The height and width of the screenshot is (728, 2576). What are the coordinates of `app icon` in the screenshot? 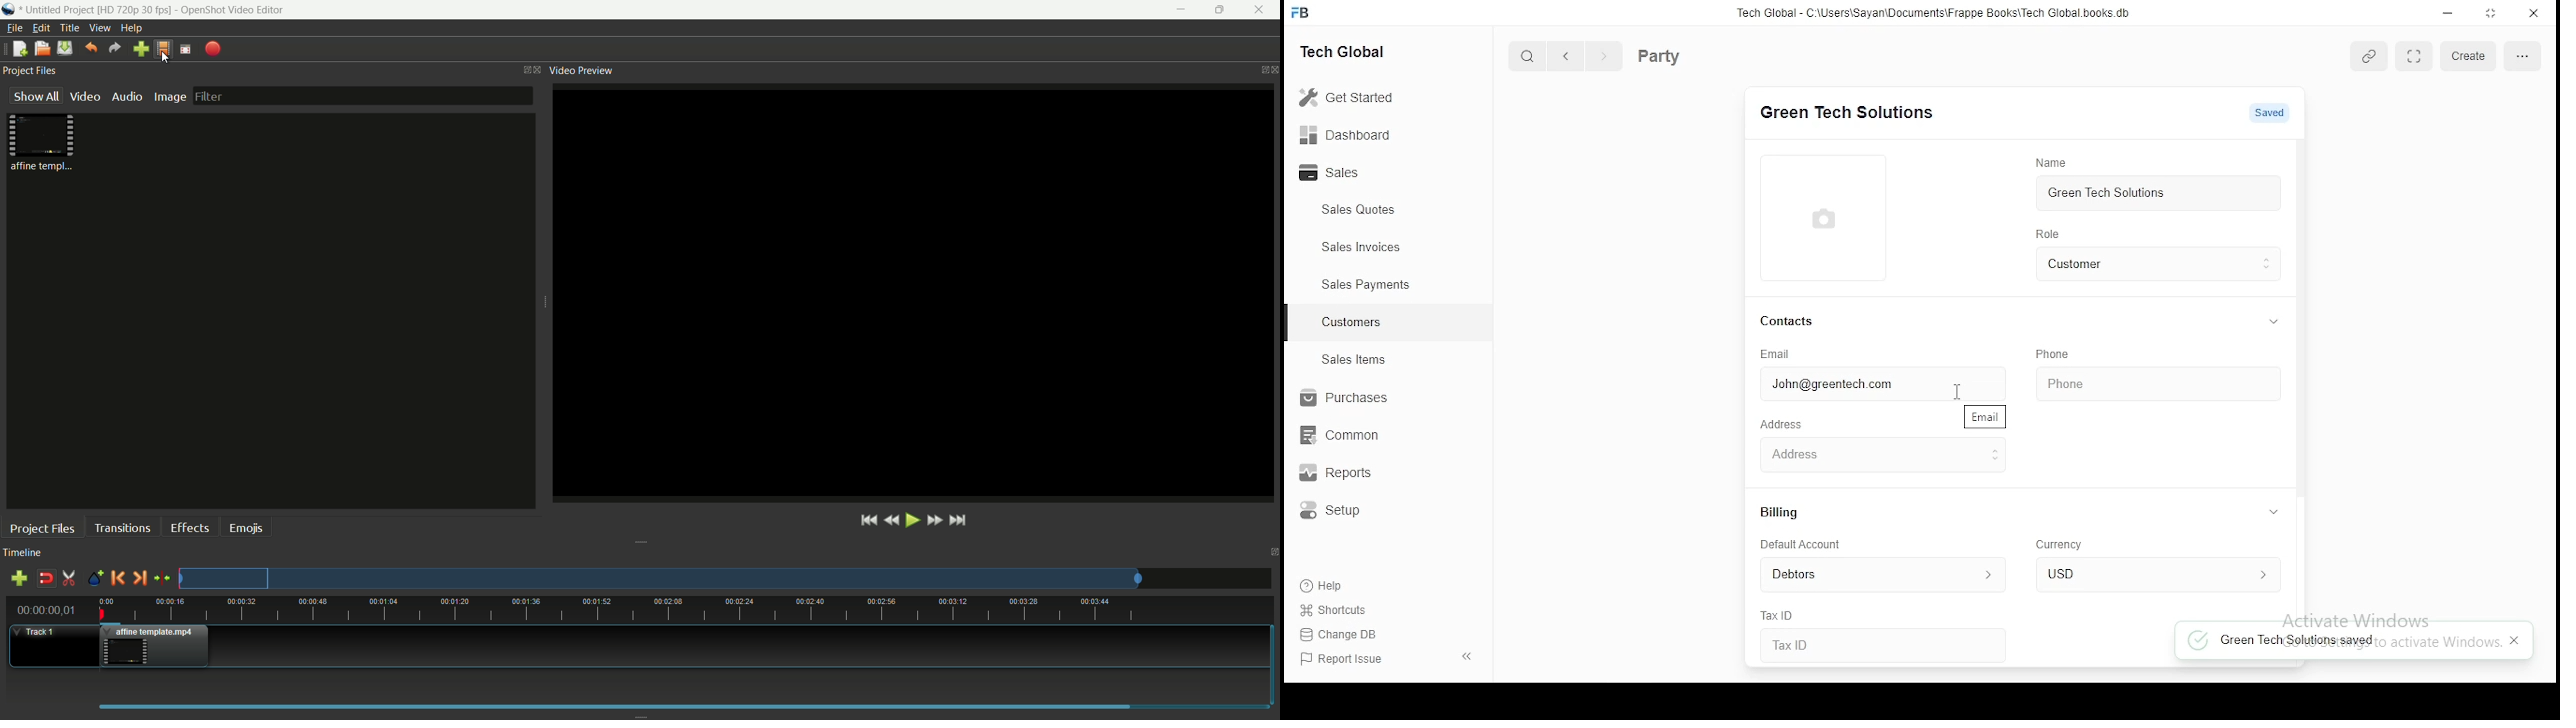 It's located at (9, 9).